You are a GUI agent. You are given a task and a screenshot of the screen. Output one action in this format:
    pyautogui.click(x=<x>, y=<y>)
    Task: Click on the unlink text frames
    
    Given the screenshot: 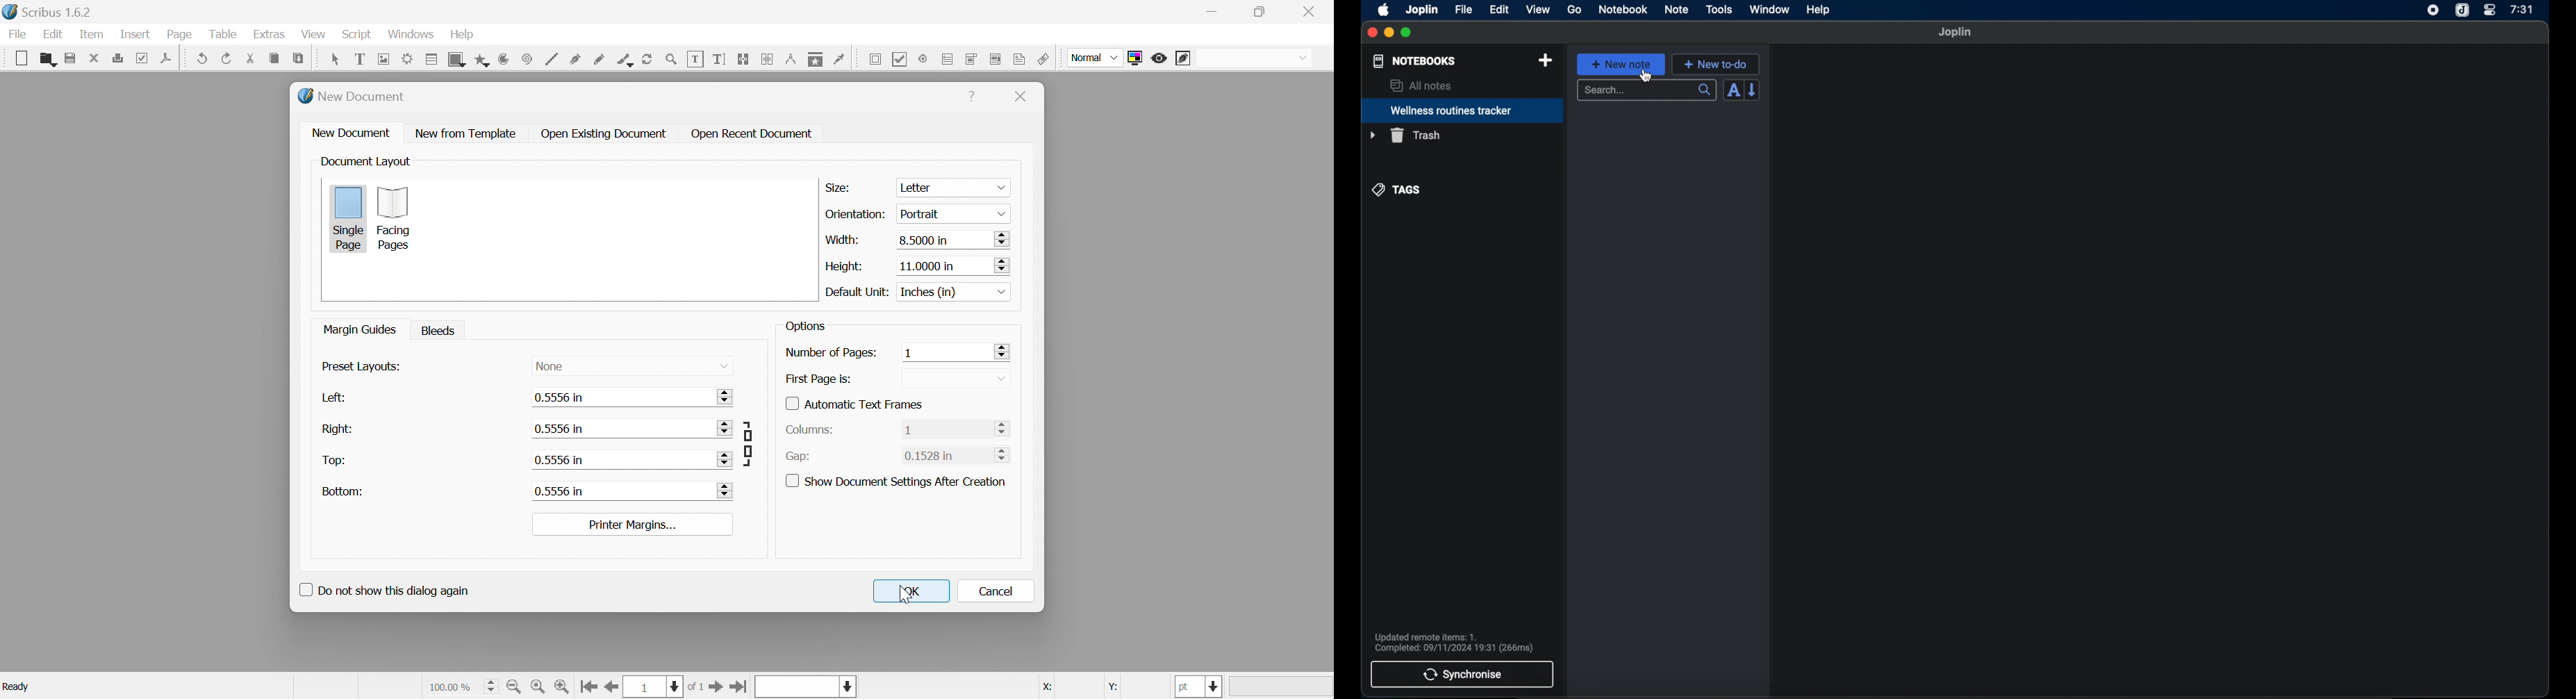 What is the action you would take?
    pyautogui.click(x=767, y=58)
    